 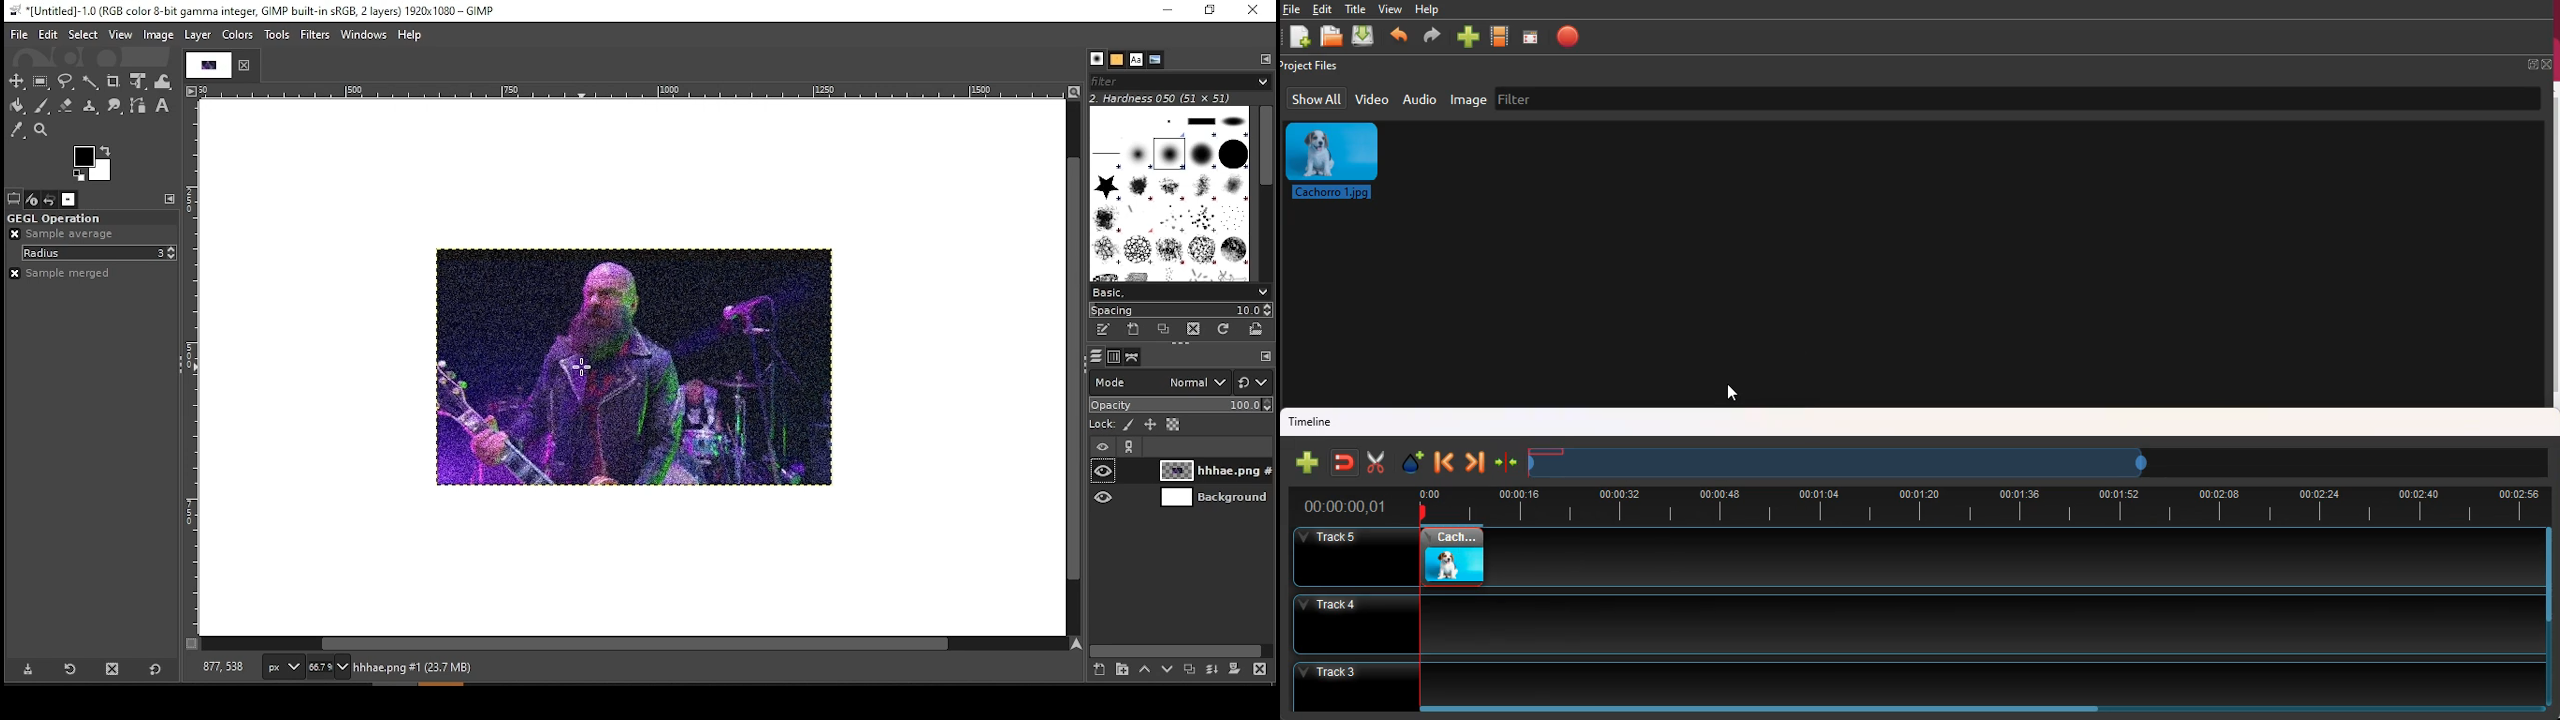 What do you see at coordinates (1529, 39) in the screenshot?
I see `screen` at bounding box center [1529, 39].